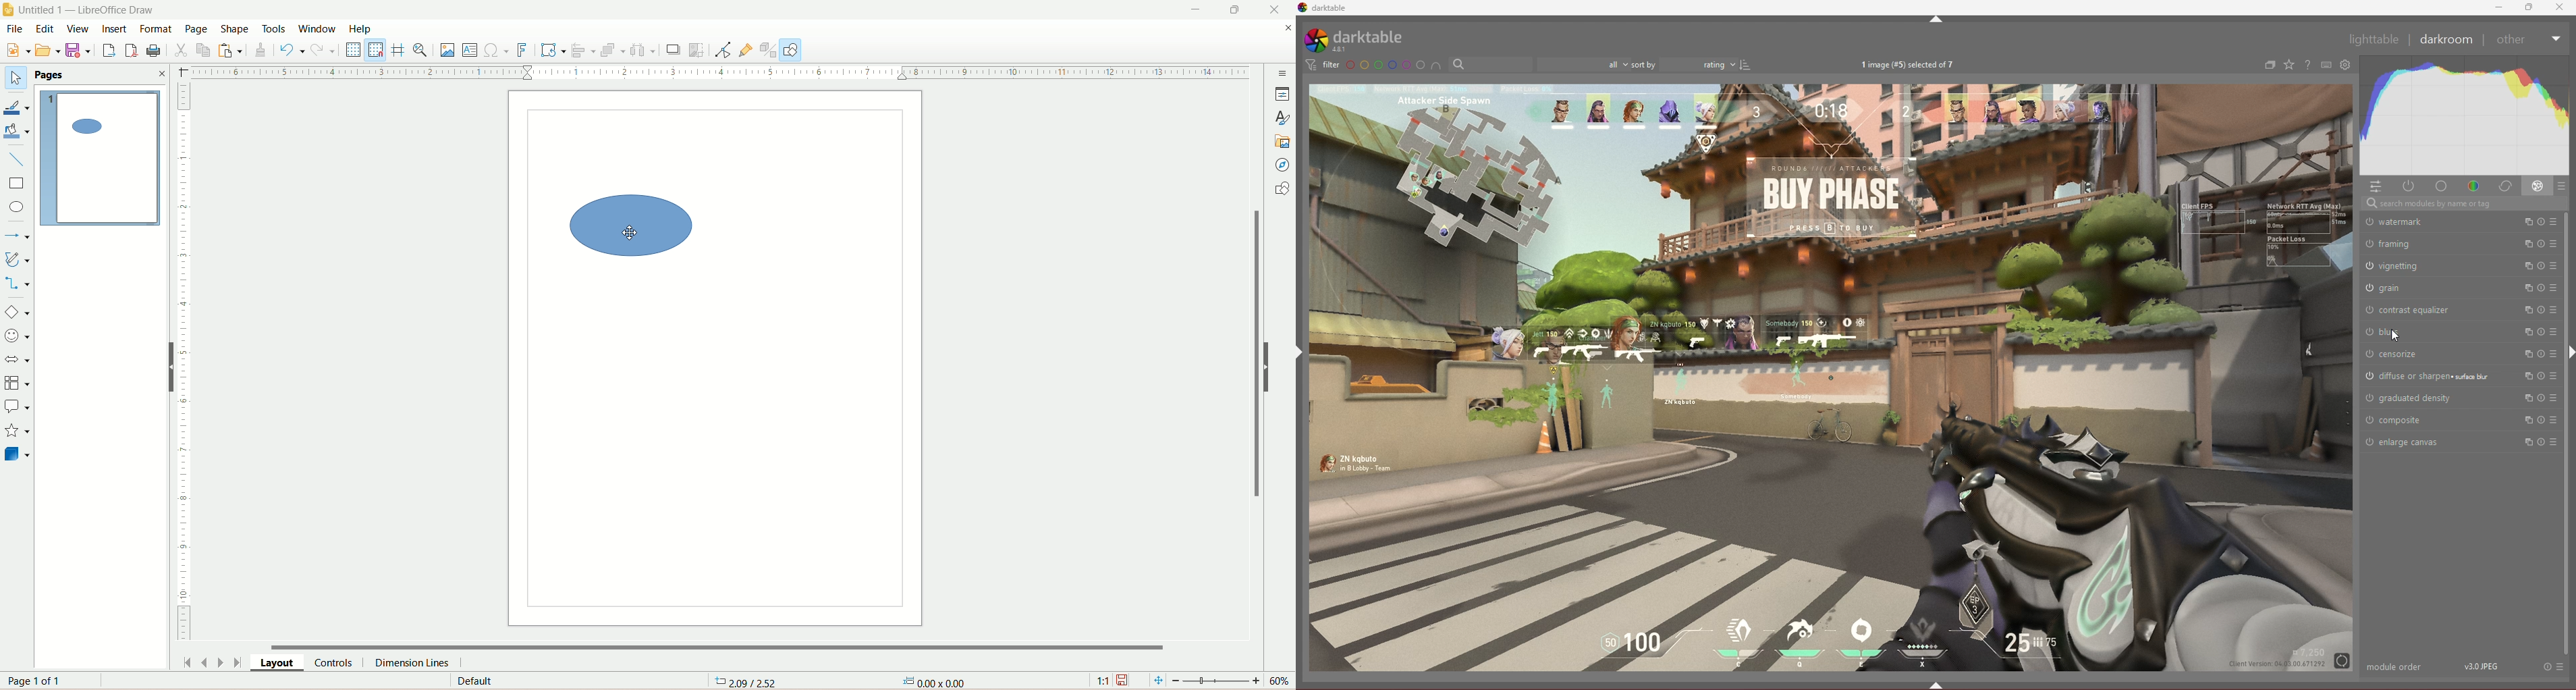  I want to click on transform, so click(550, 51).